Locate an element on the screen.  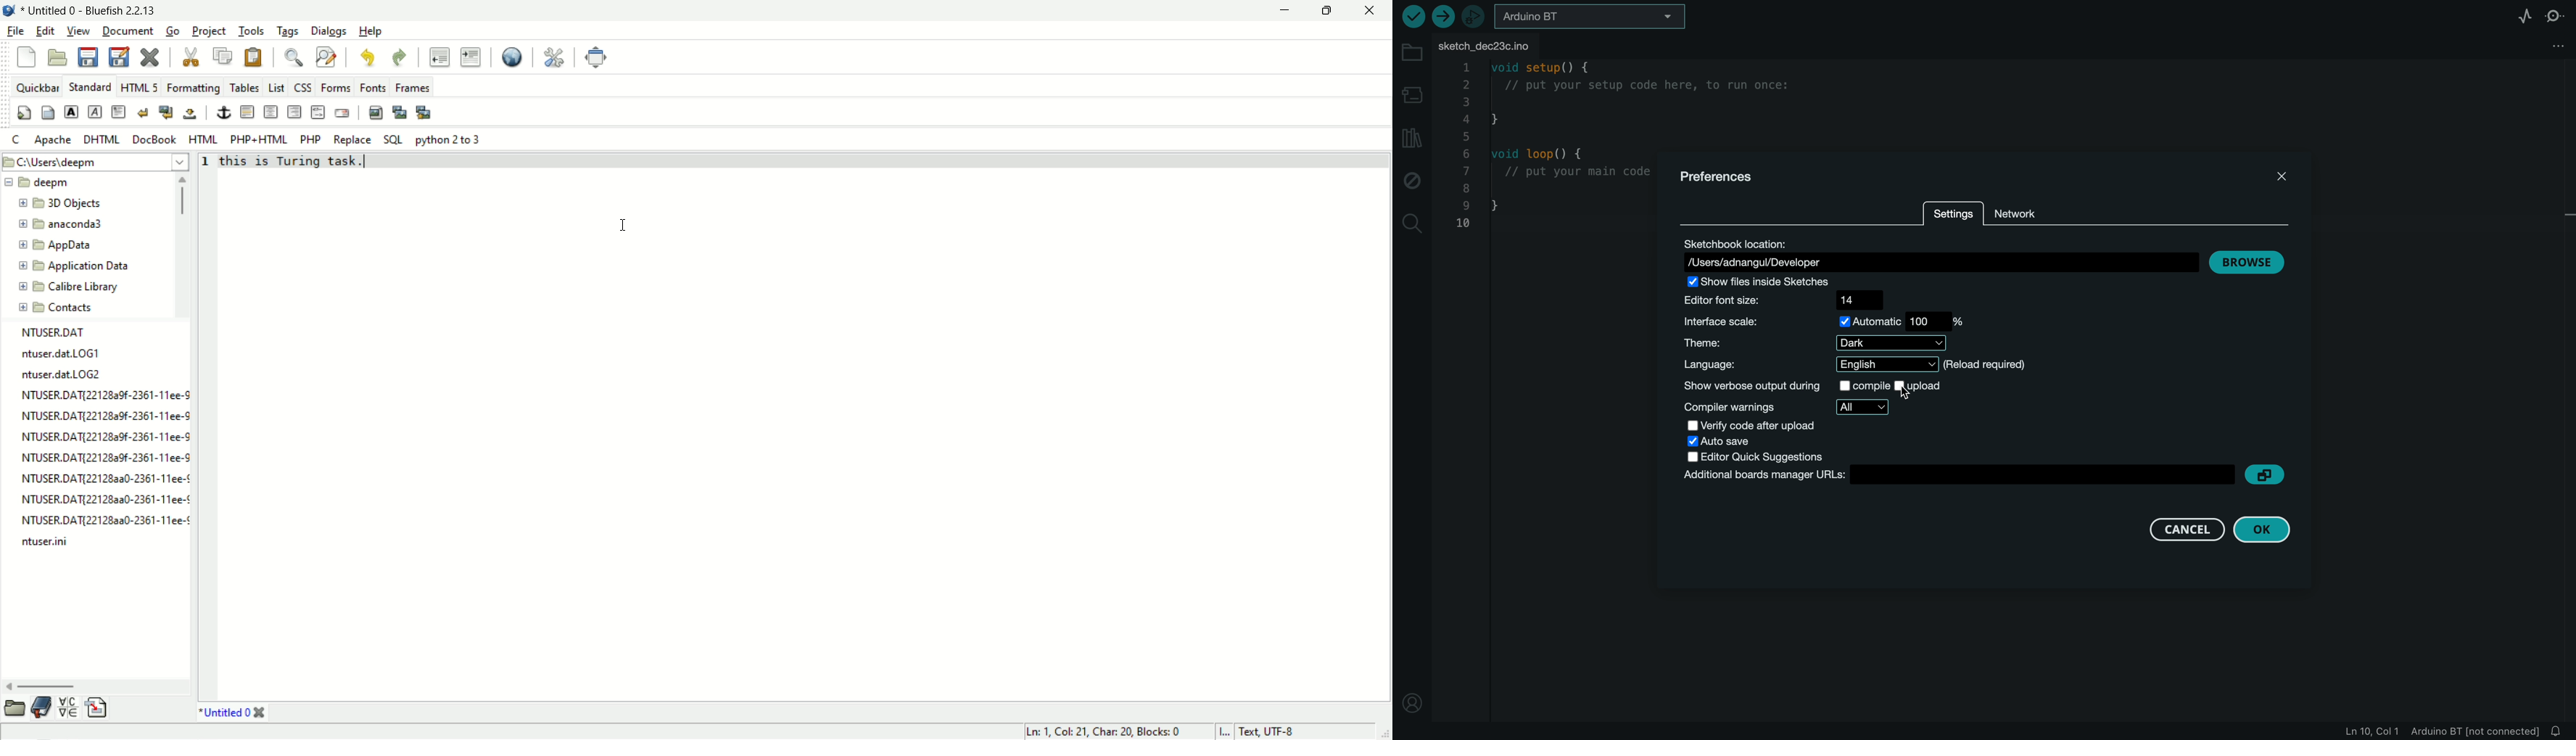
Dialogs is located at coordinates (329, 30).